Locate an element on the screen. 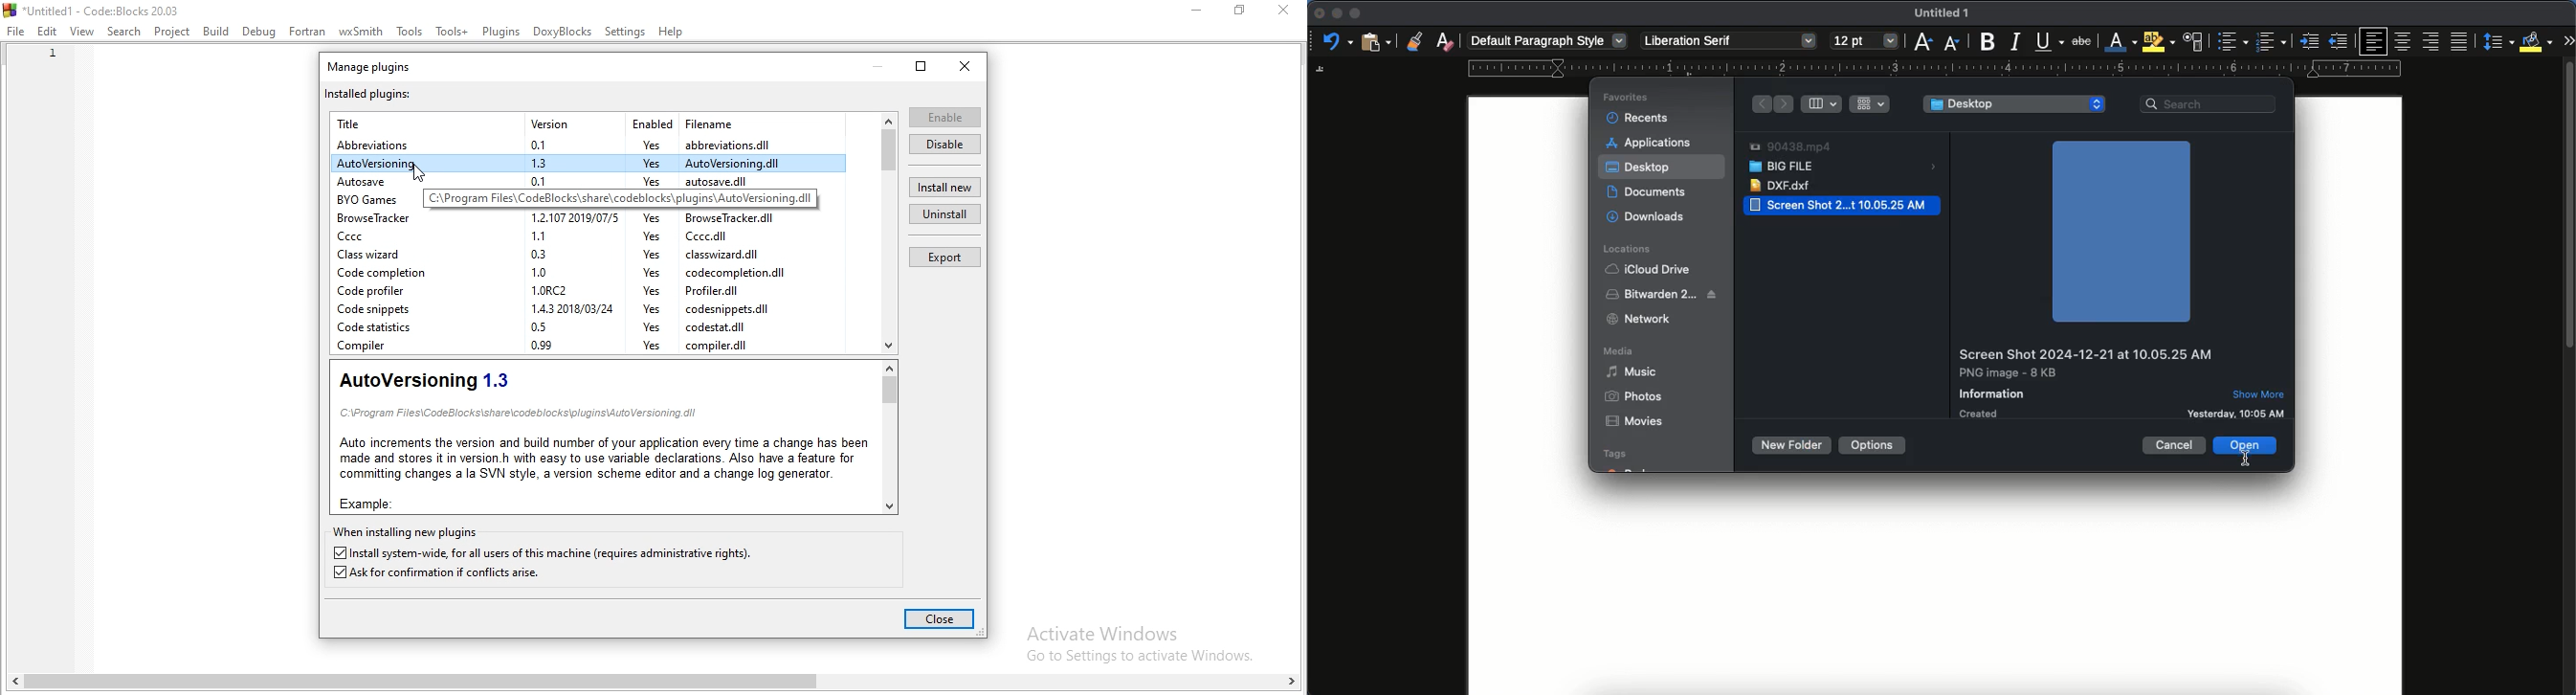 The image size is (2576, 700). right align is located at coordinates (2433, 42).